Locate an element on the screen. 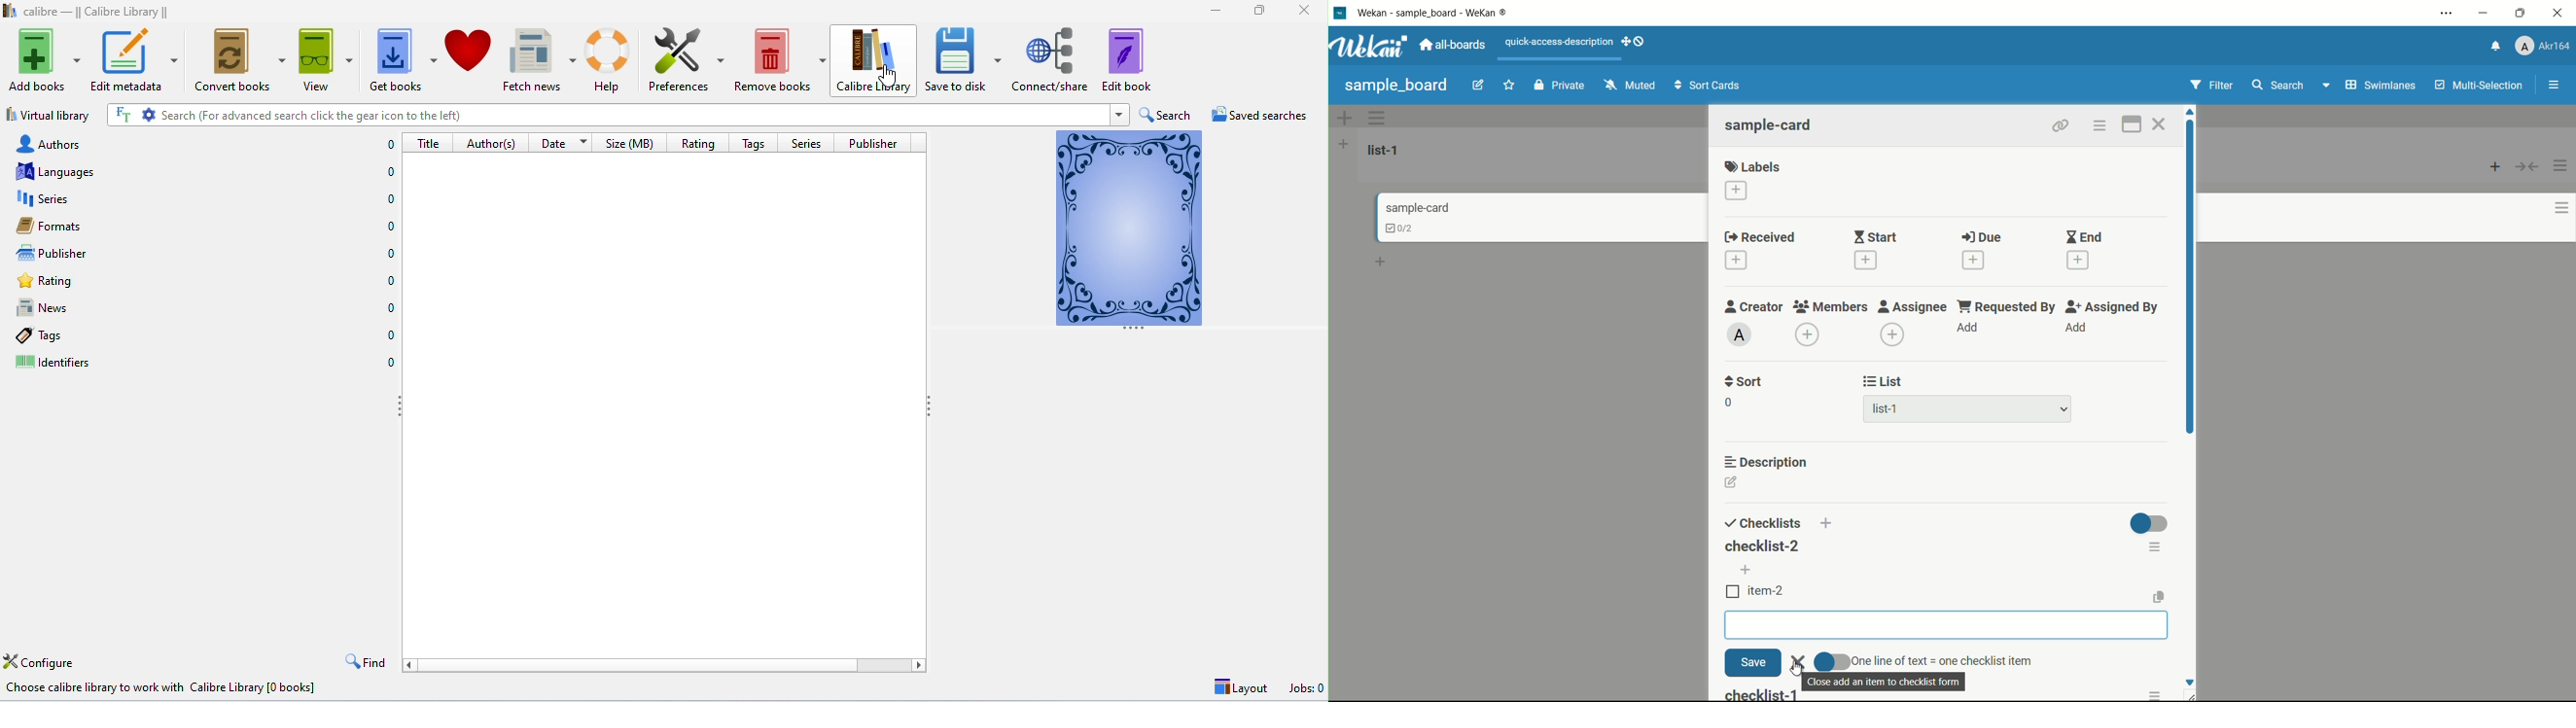 This screenshot has width=2576, height=728. add is located at coordinates (1748, 569).